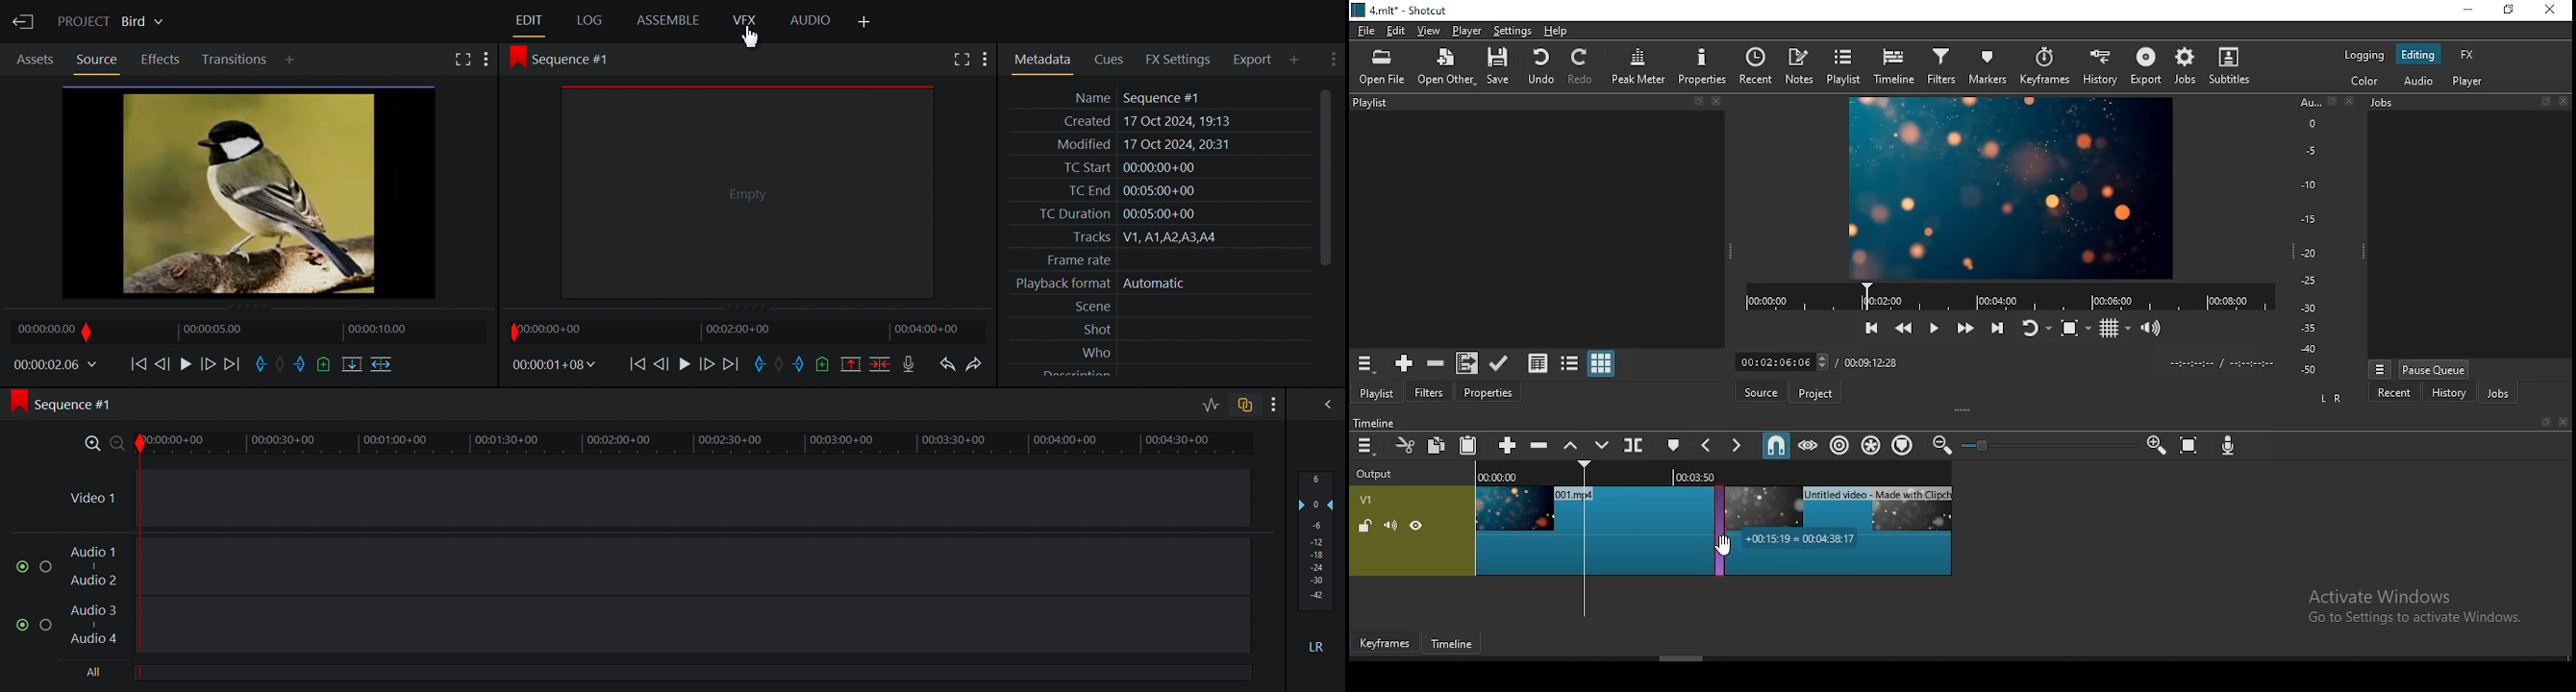 This screenshot has height=700, width=2576. Describe the element at coordinates (1902, 326) in the screenshot. I see `play quickly backwards` at that location.